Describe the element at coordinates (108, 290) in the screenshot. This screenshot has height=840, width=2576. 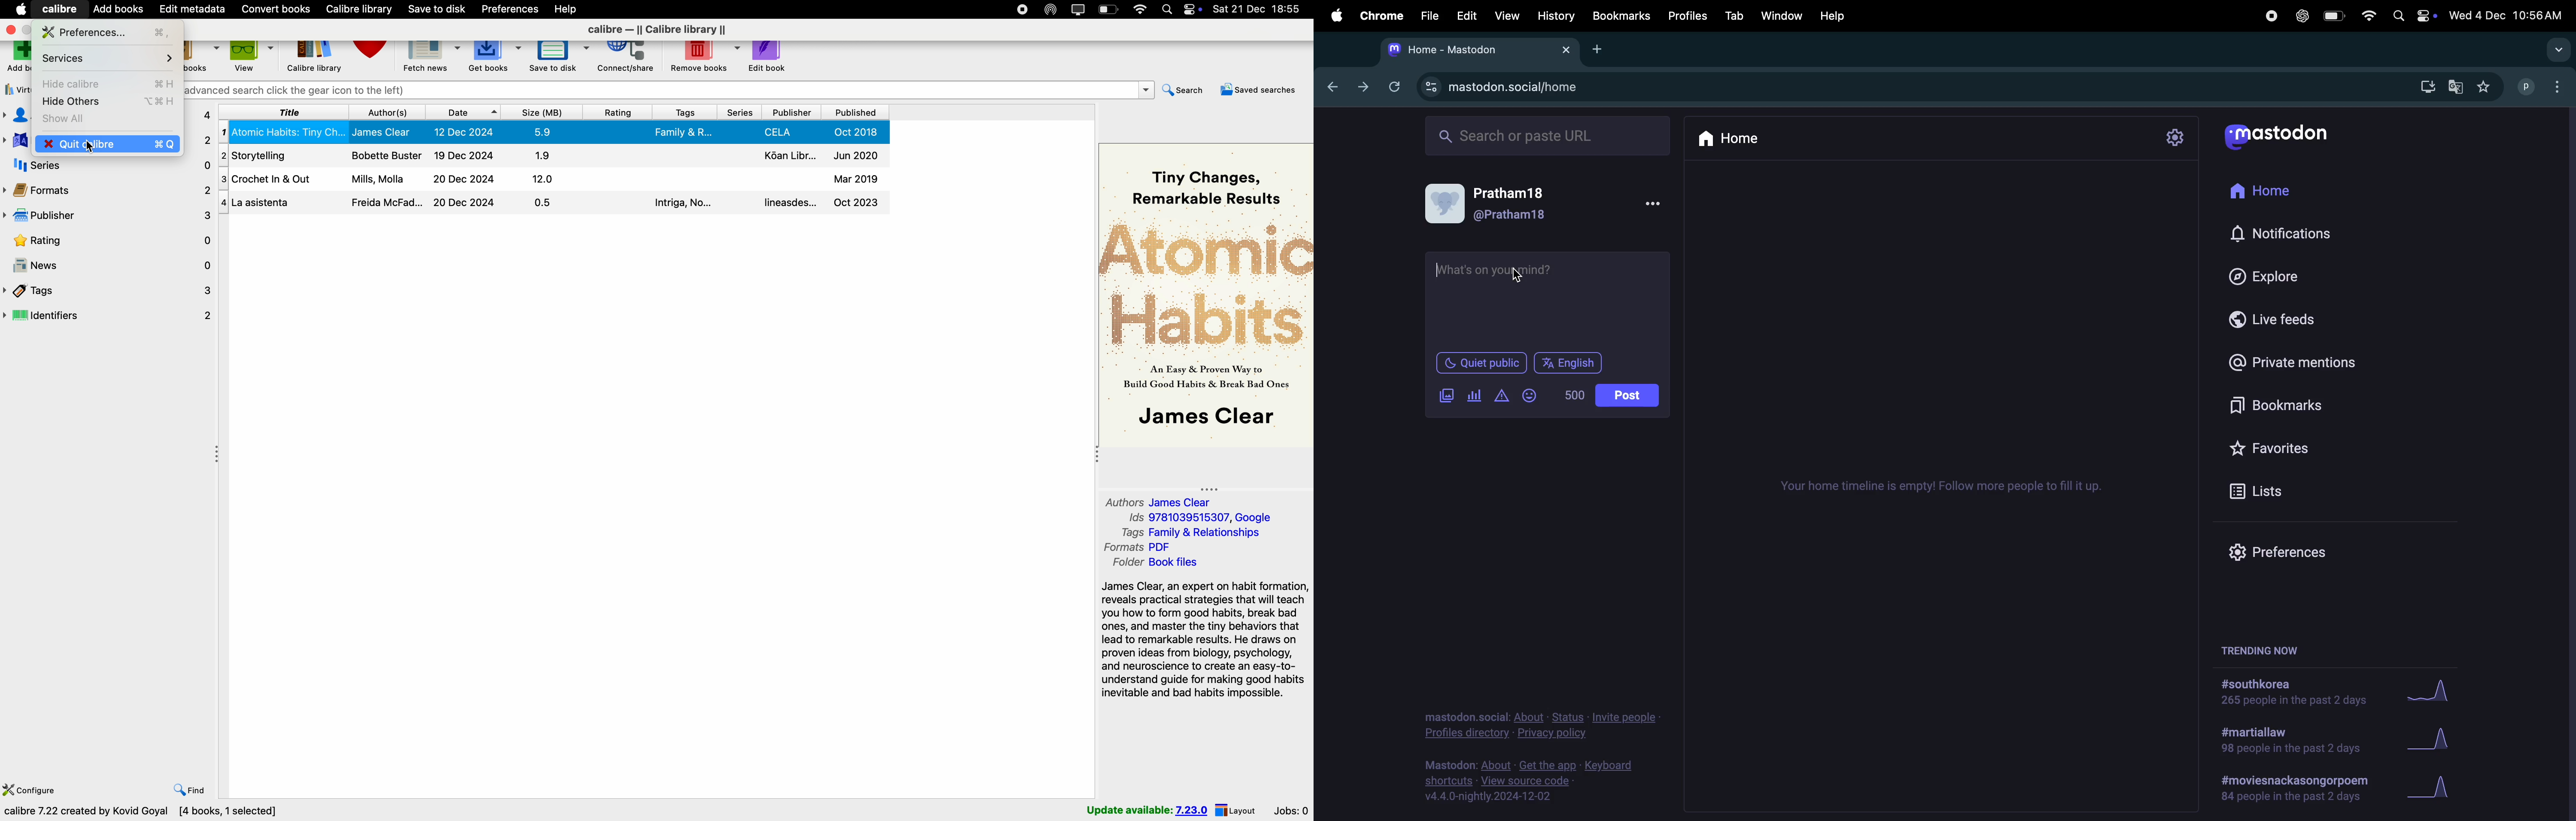
I see `tags` at that location.